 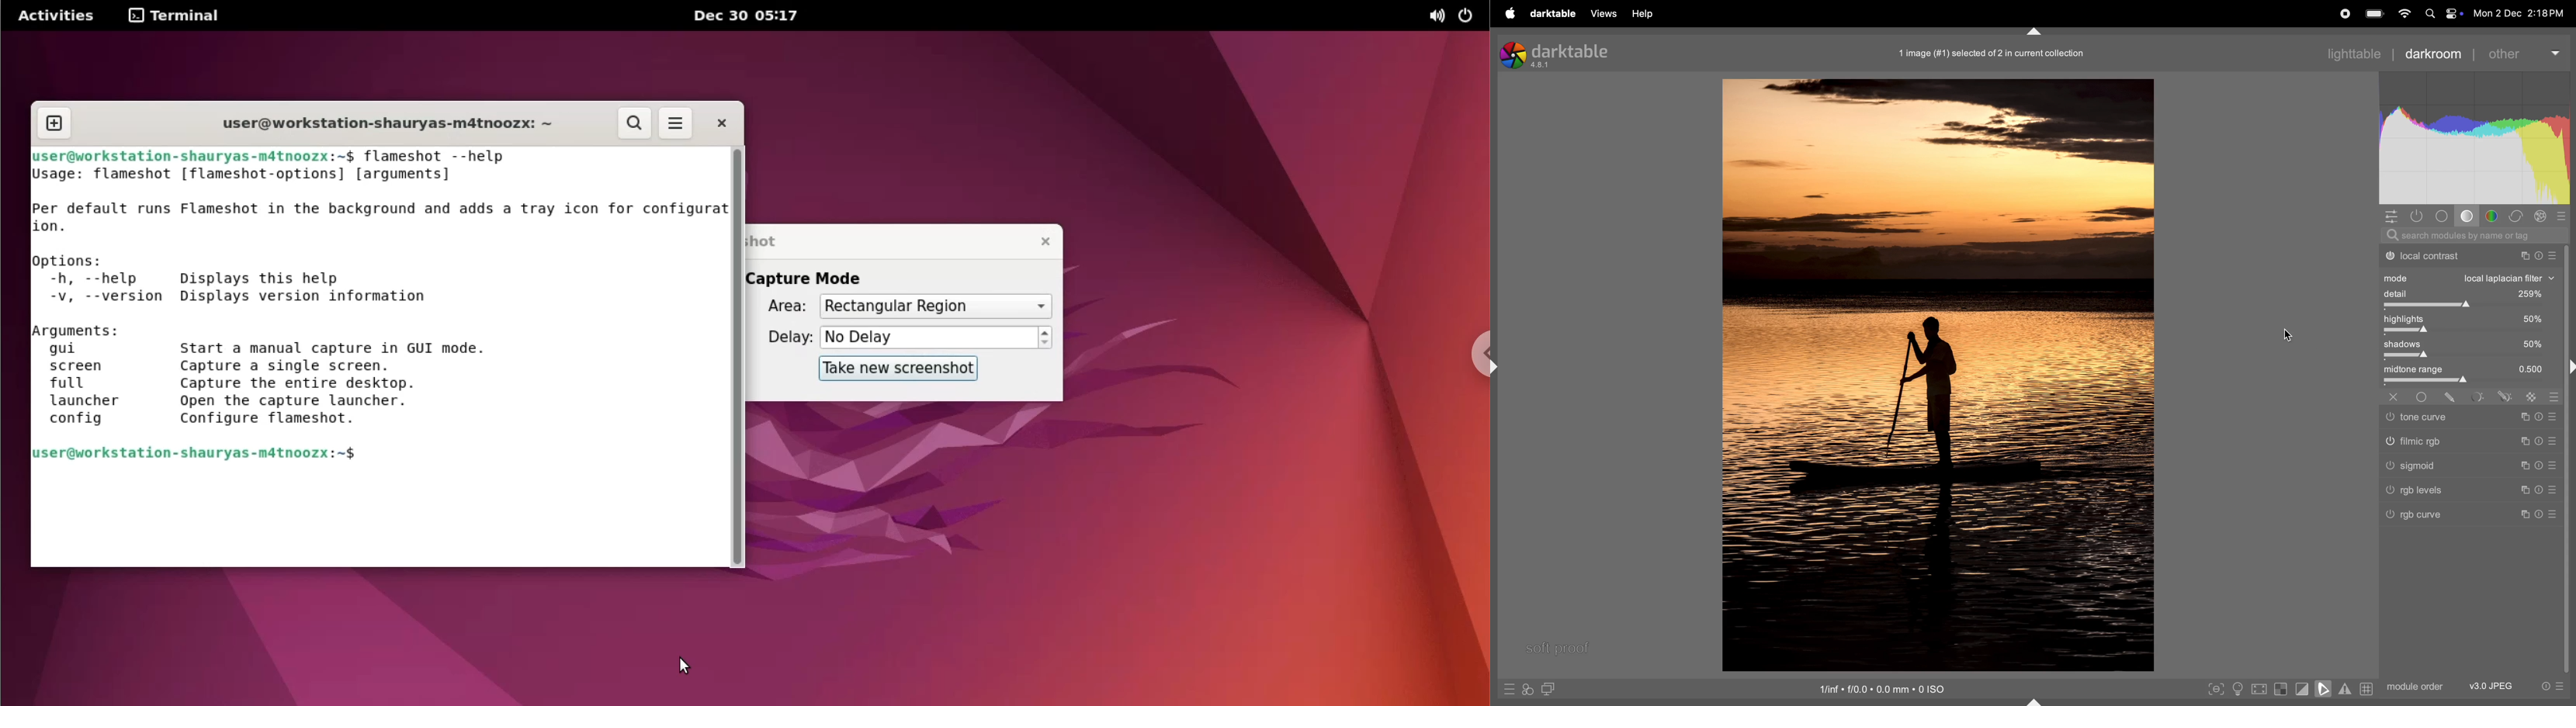 I want to click on sign , so click(x=2557, y=417).